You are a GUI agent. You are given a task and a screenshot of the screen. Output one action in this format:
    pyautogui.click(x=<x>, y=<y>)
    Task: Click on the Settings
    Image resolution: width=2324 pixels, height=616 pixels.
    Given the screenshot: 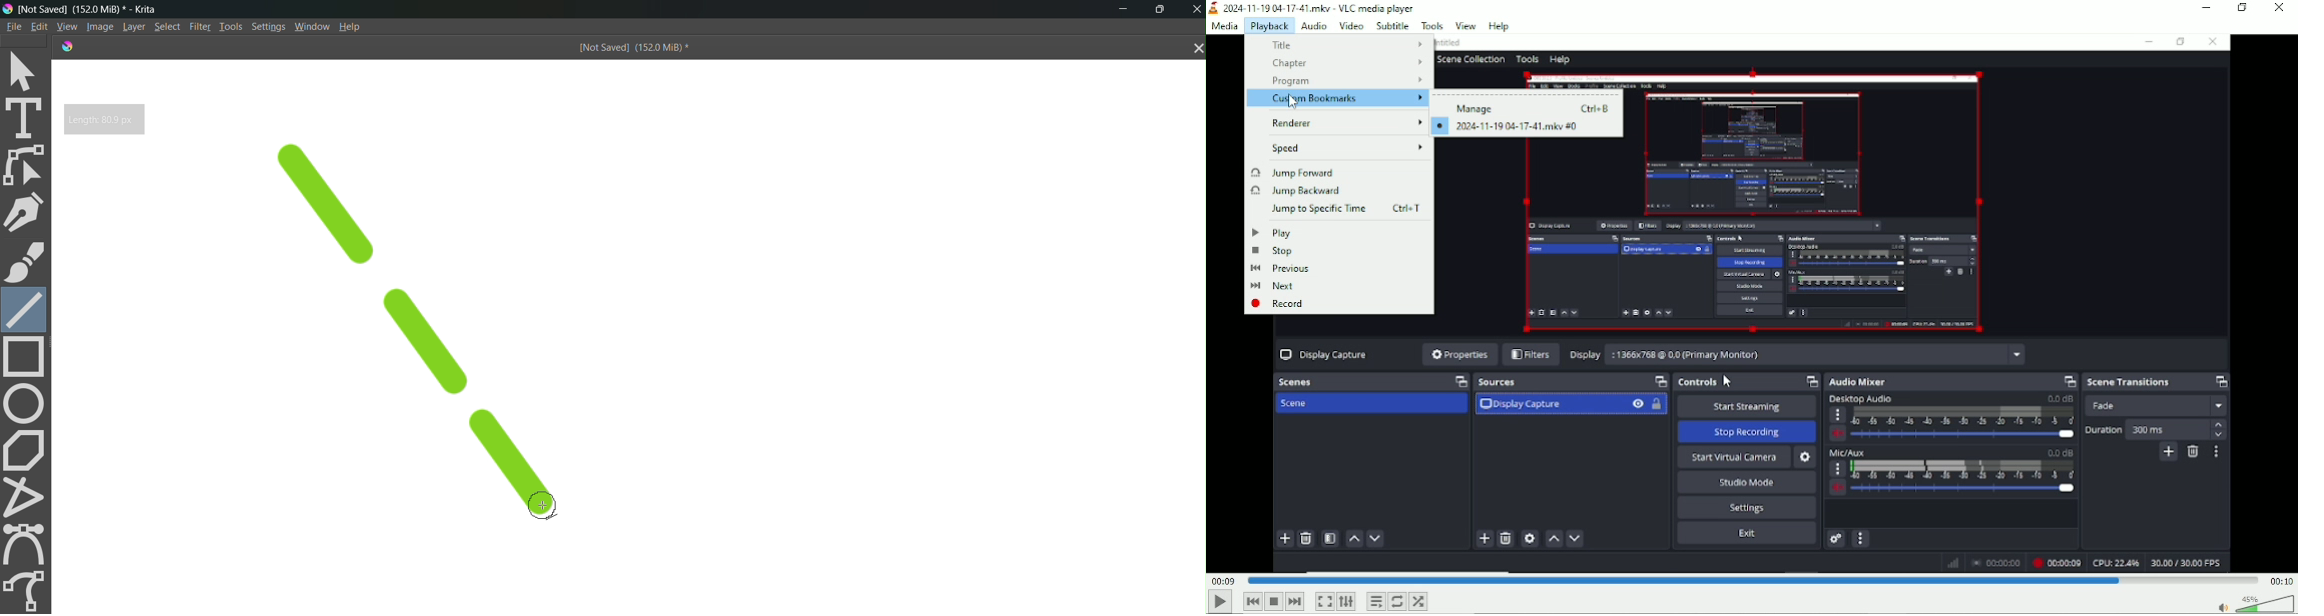 What is the action you would take?
    pyautogui.click(x=270, y=28)
    